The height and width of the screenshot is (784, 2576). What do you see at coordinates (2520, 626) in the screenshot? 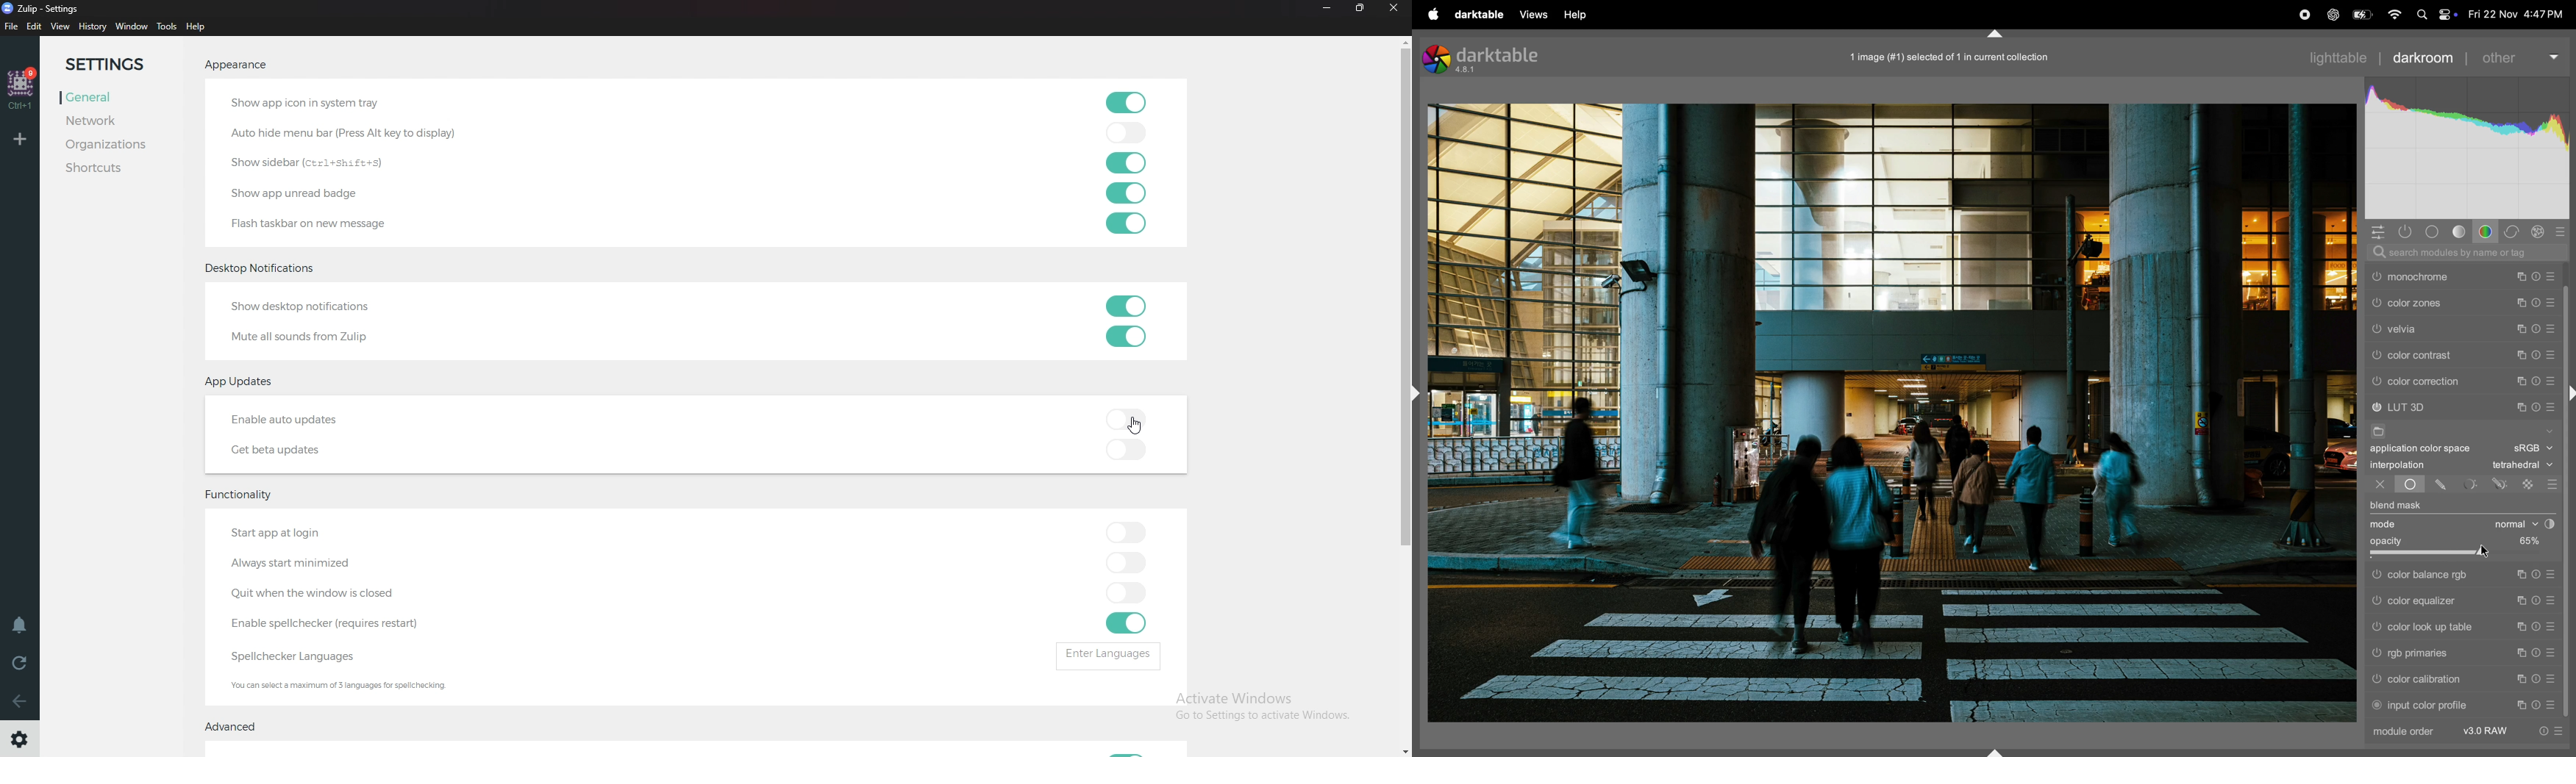
I see `multiple instance actions` at bounding box center [2520, 626].